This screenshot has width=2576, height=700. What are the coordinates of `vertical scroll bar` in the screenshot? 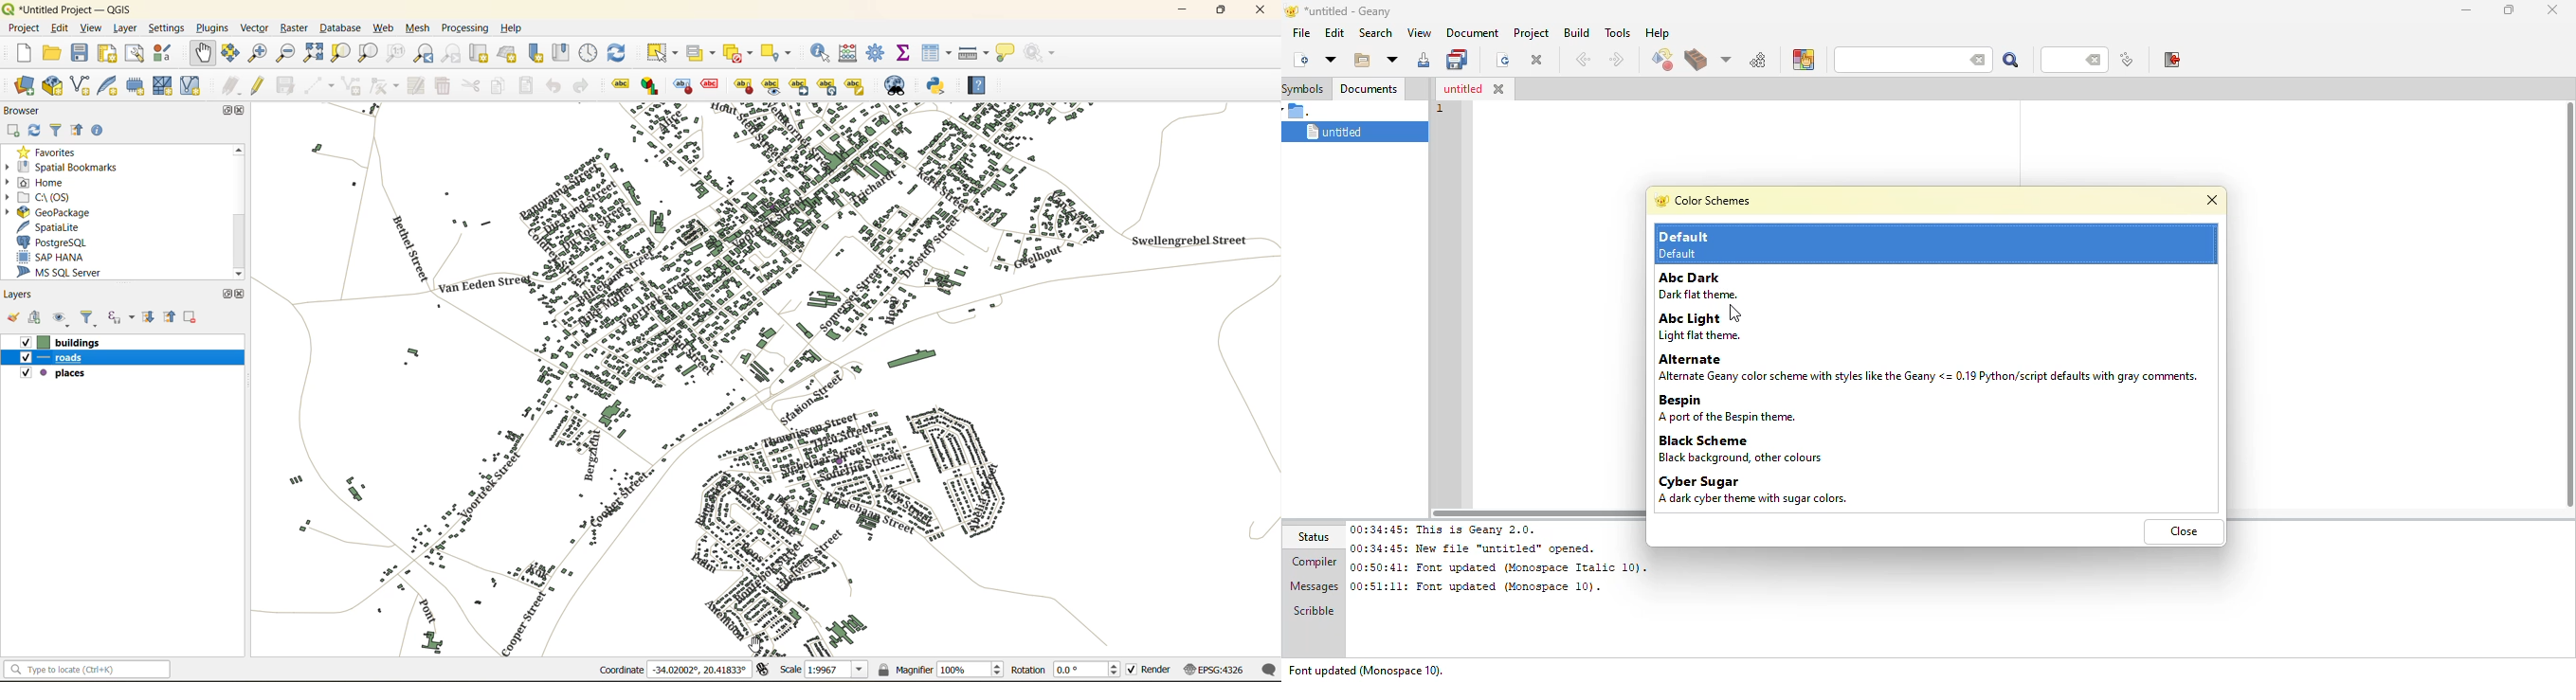 It's located at (2567, 307).